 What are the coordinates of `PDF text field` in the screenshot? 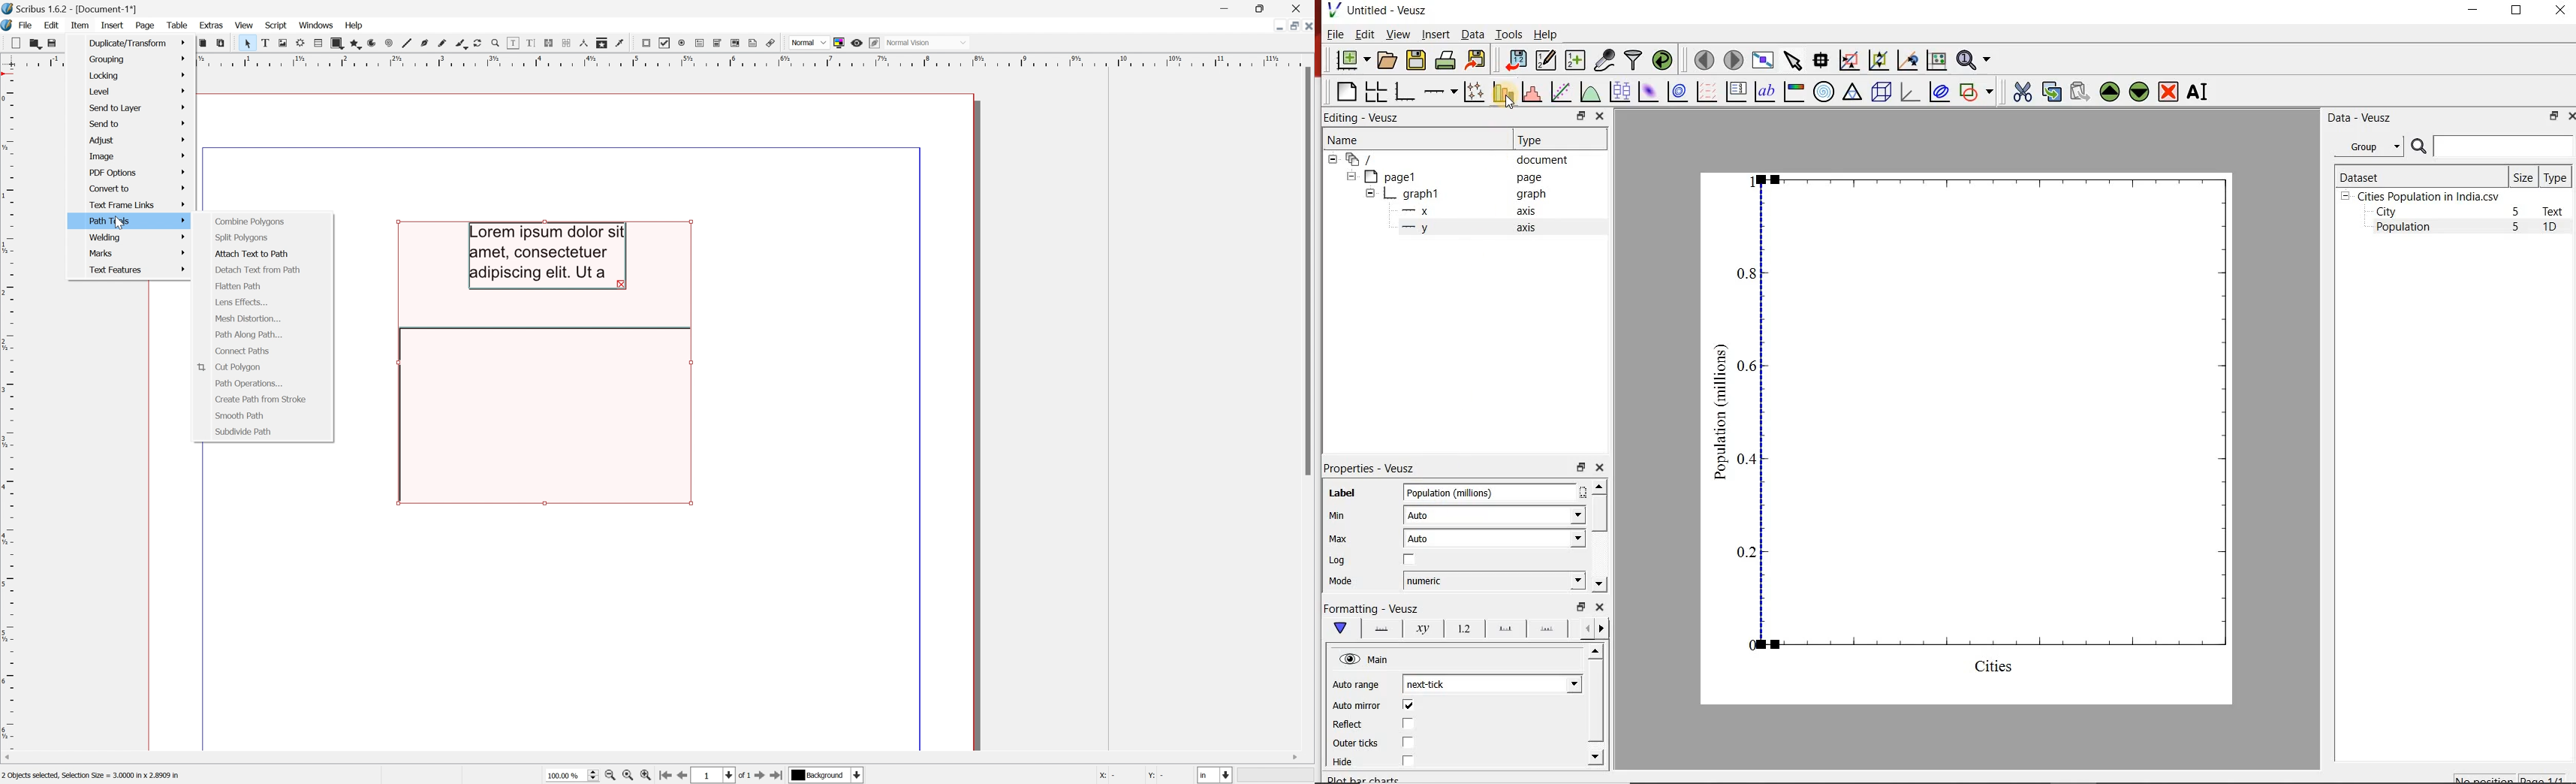 It's located at (698, 43).